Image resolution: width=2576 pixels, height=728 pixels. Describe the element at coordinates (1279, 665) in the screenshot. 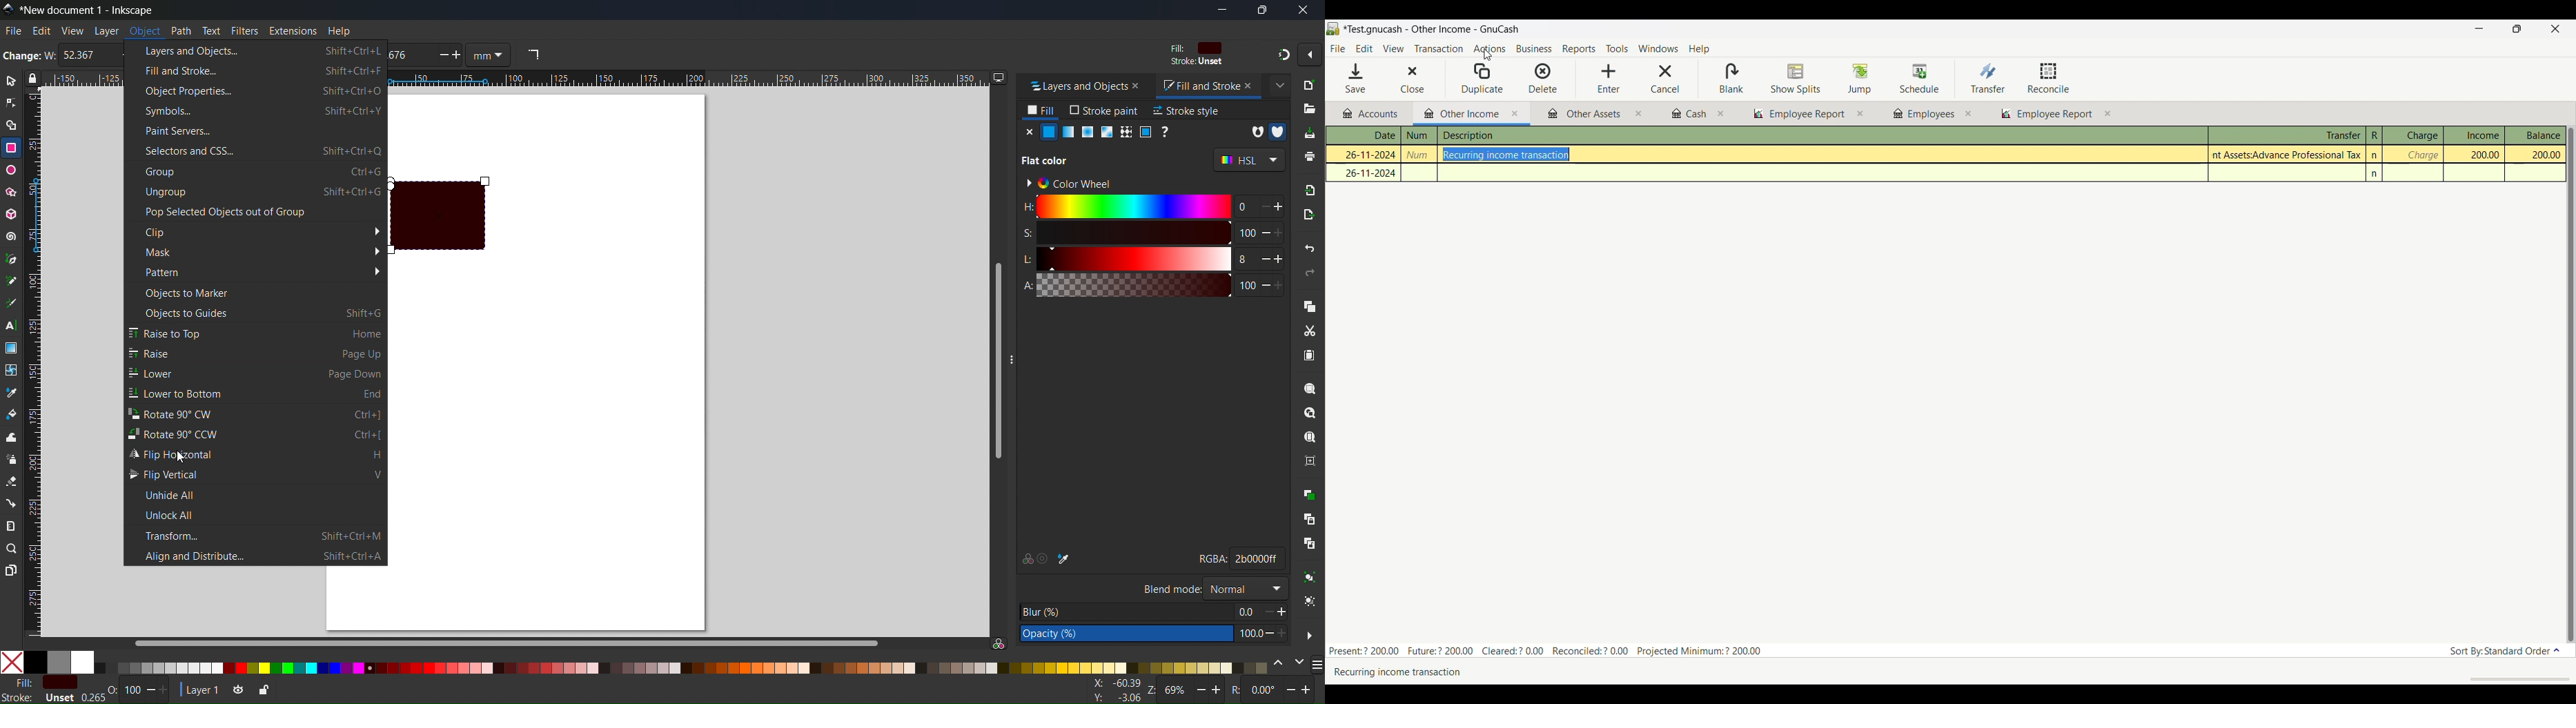

I see `Change color bar` at that location.